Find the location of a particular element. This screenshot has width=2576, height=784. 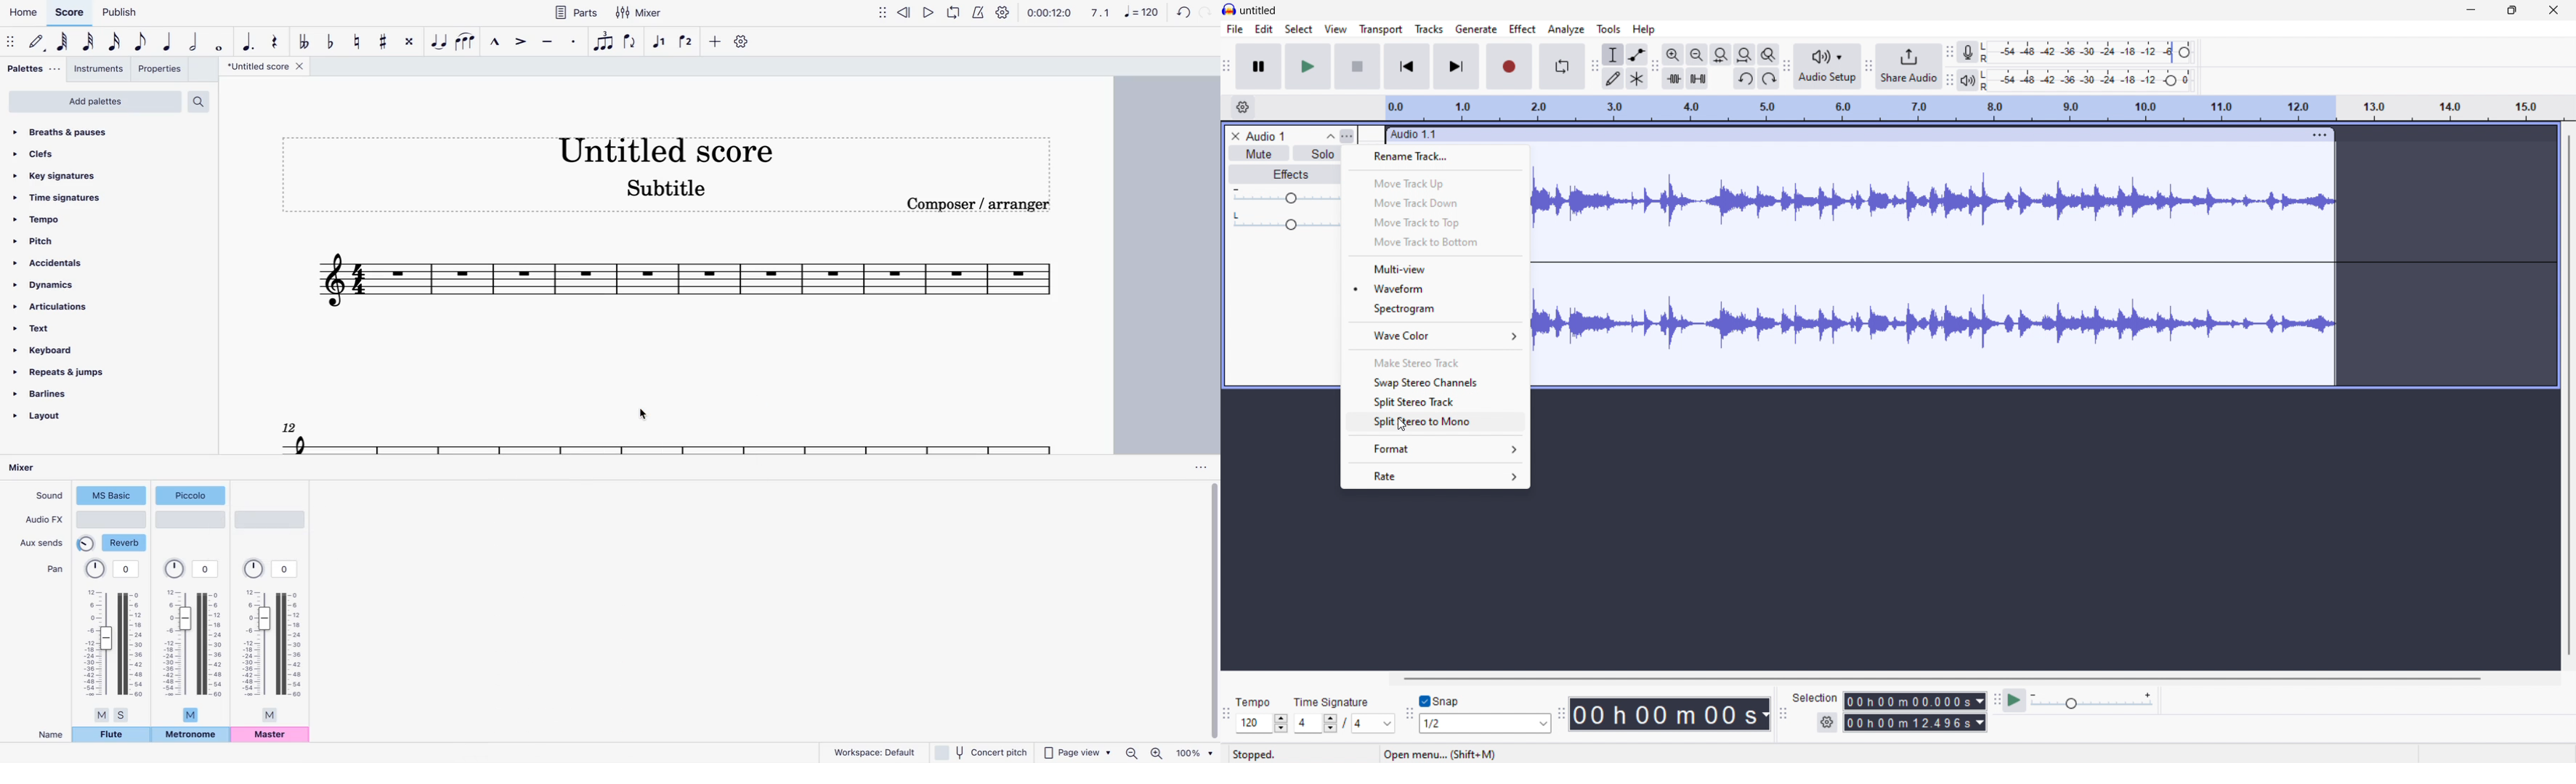

gain is located at coordinates (1285, 196).